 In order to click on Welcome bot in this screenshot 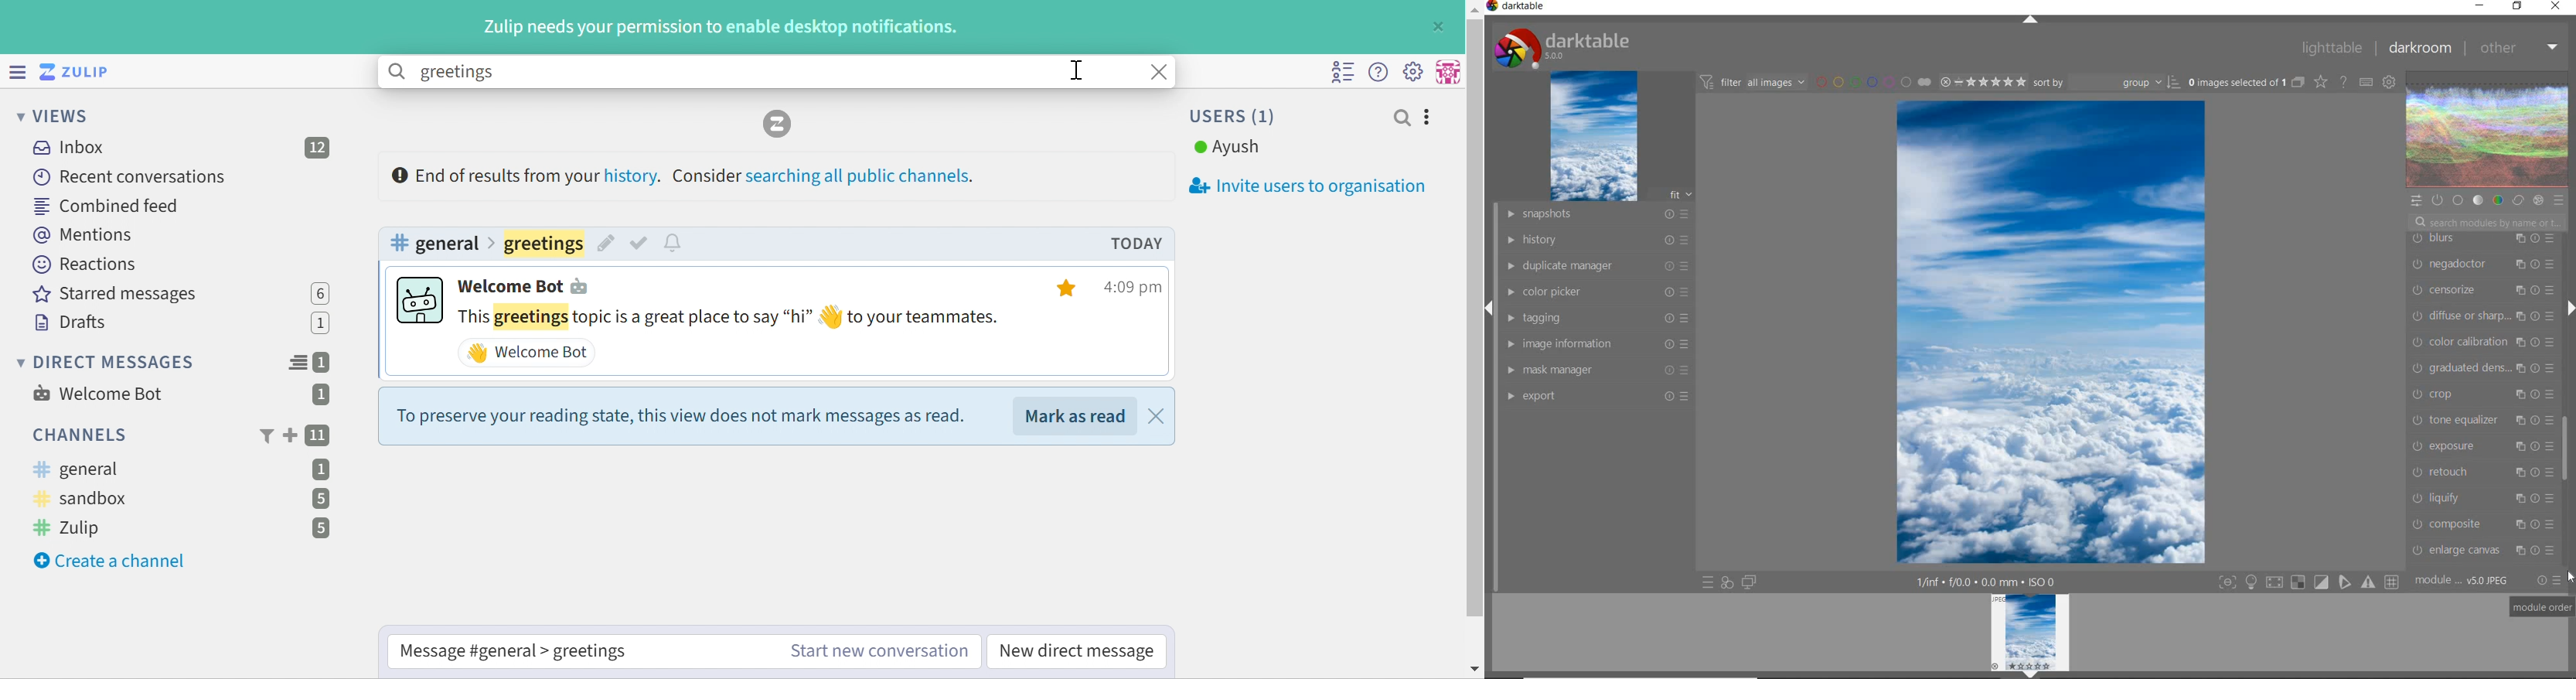, I will do `click(526, 287)`.